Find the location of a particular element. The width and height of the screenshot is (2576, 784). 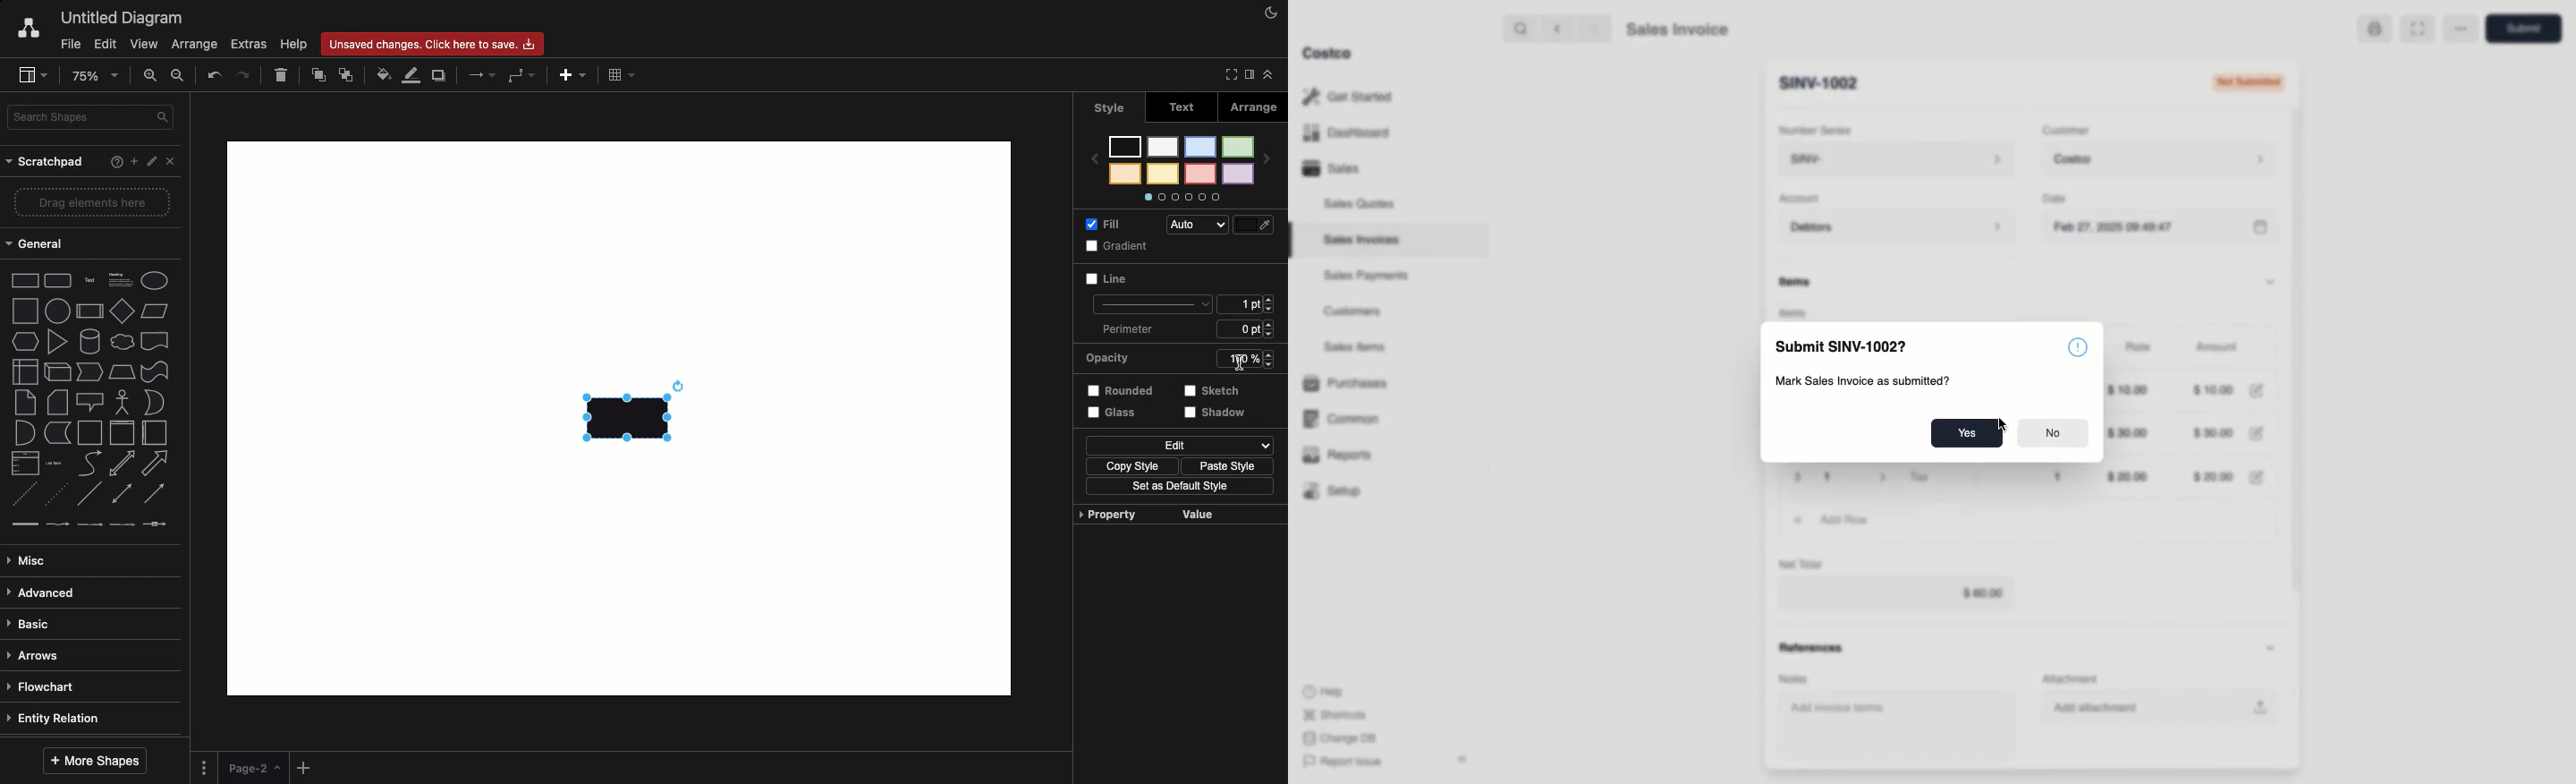

line is located at coordinates (1150, 302).